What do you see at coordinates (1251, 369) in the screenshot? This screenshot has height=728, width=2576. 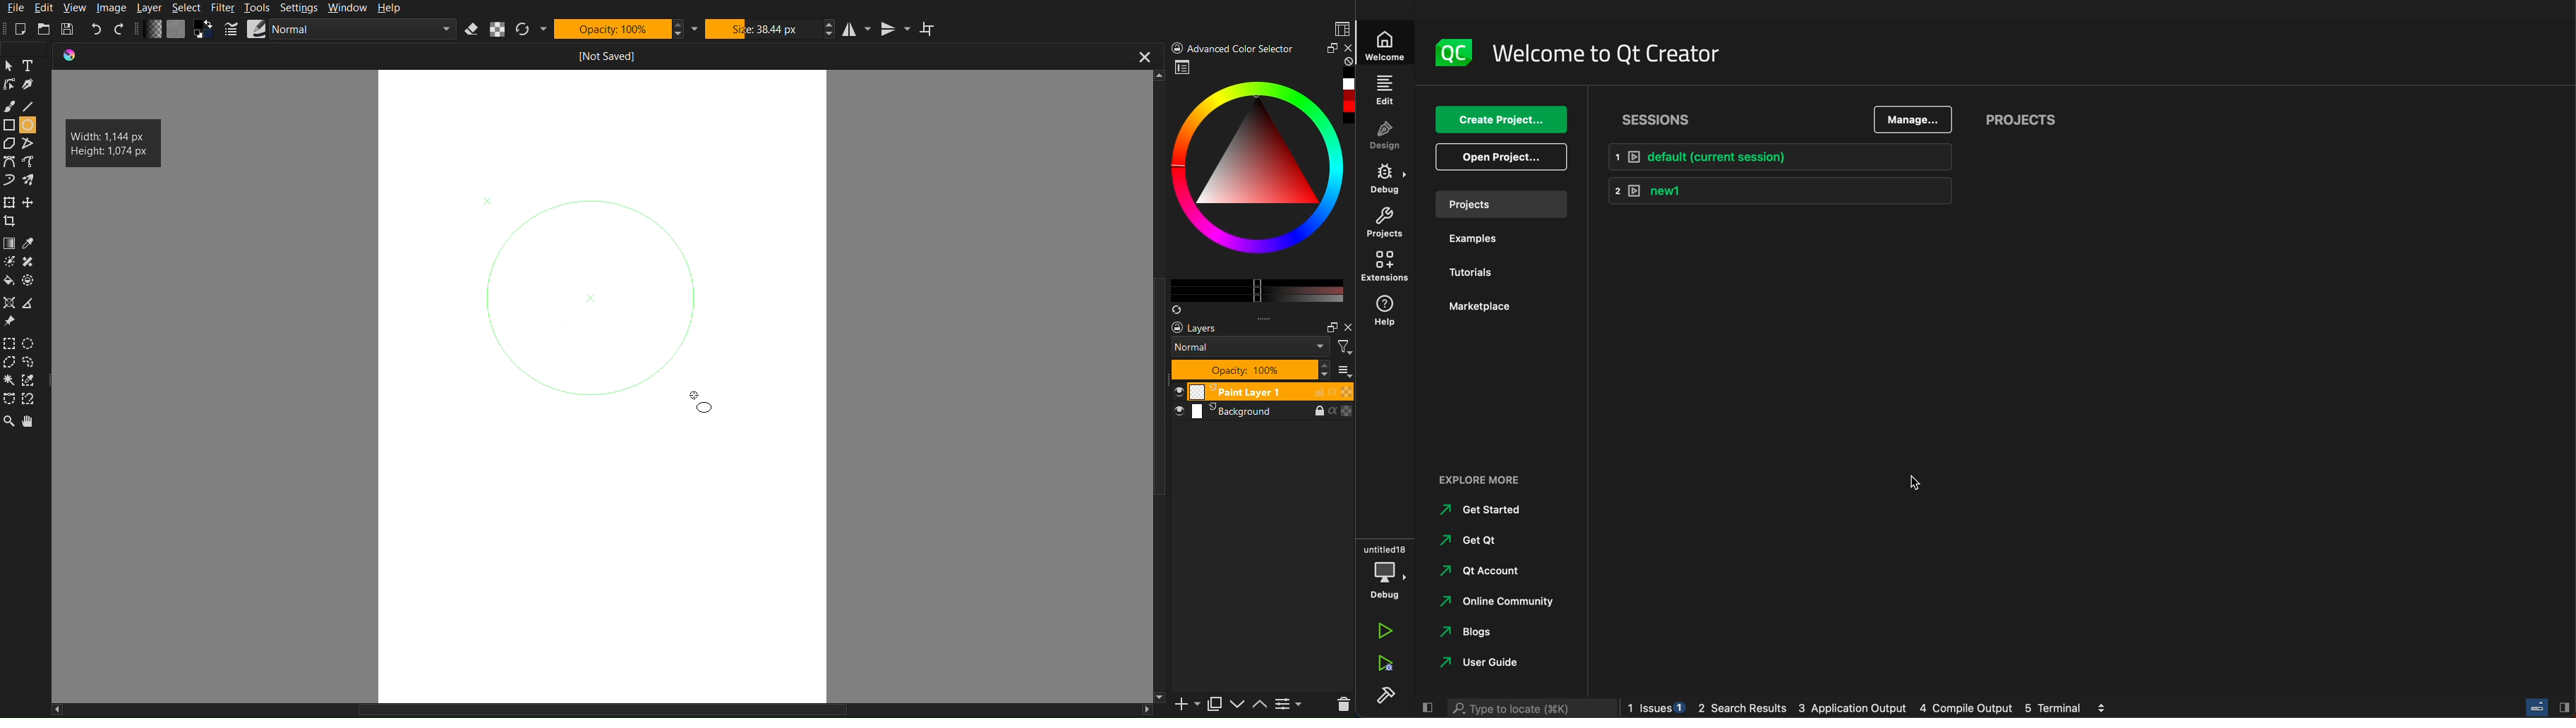 I see `Opacity 100%` at bounding box center [1251, 369].